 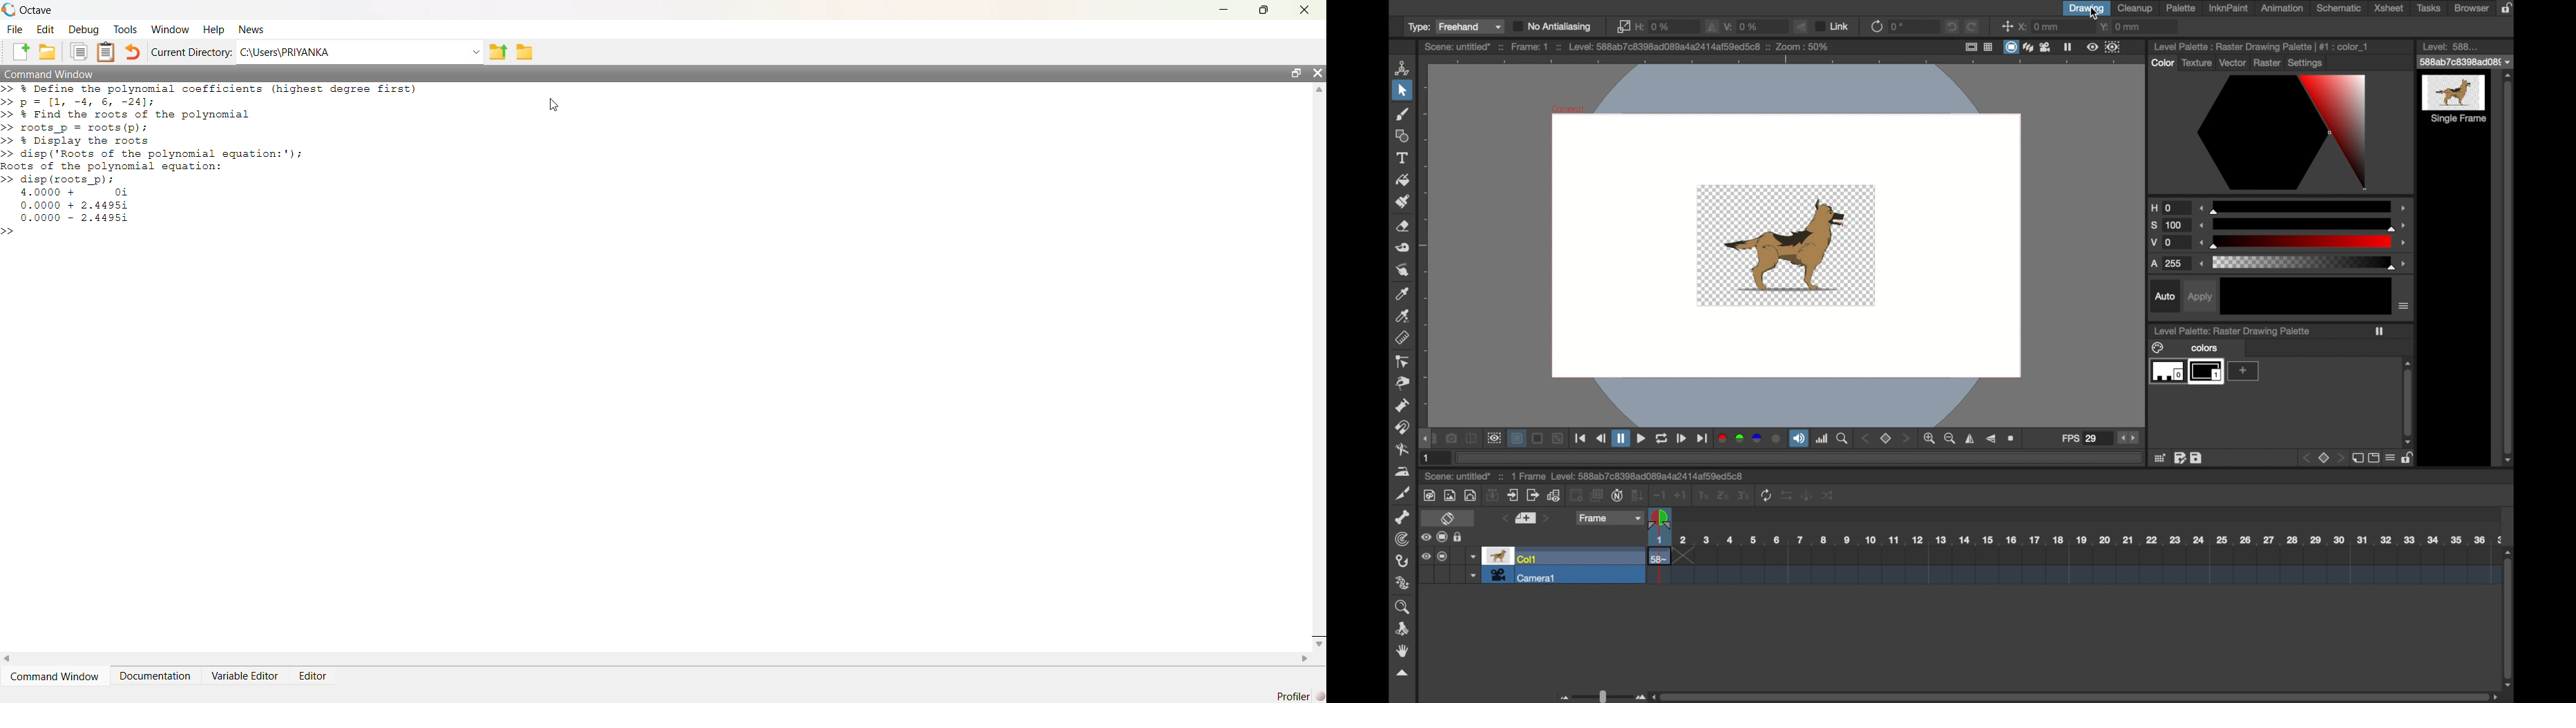 What do you see at coordinates (2128, 437) in the screenshot?
I see `stepper buttons` at bounding box center [2128, 437].